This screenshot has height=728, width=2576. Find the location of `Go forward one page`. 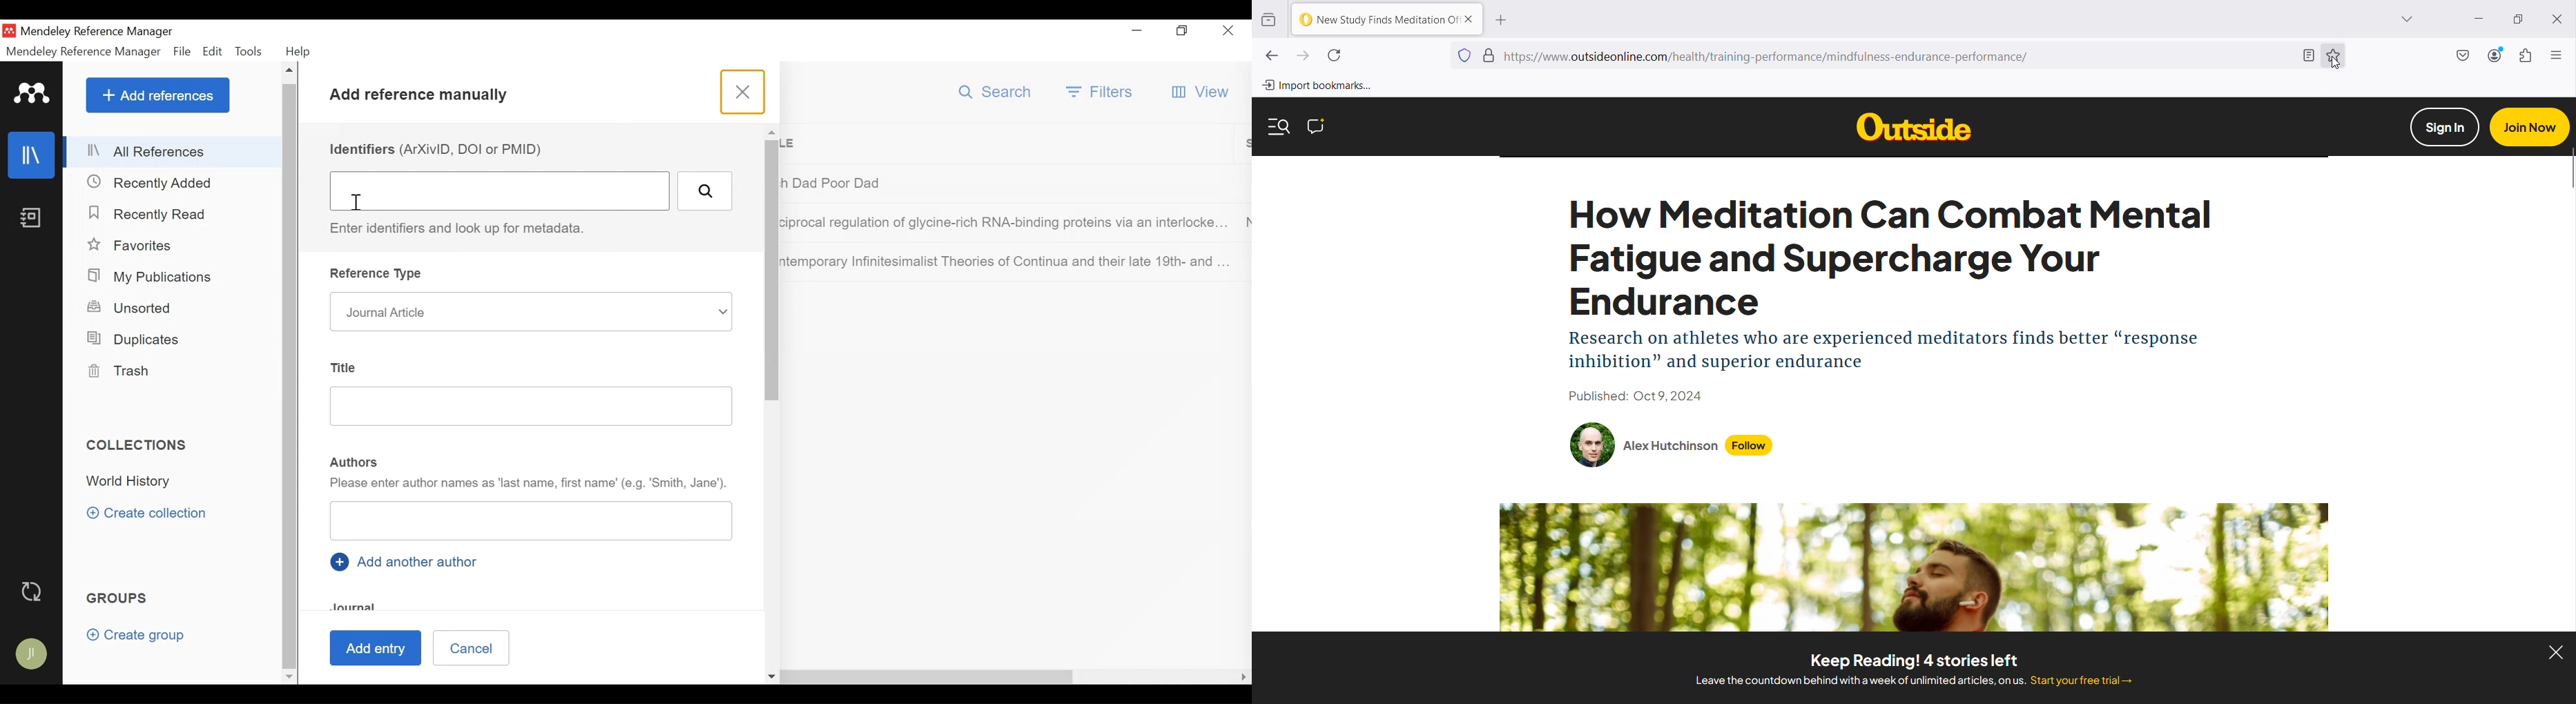

Go forward one page is located at coordinates (1304, 57).